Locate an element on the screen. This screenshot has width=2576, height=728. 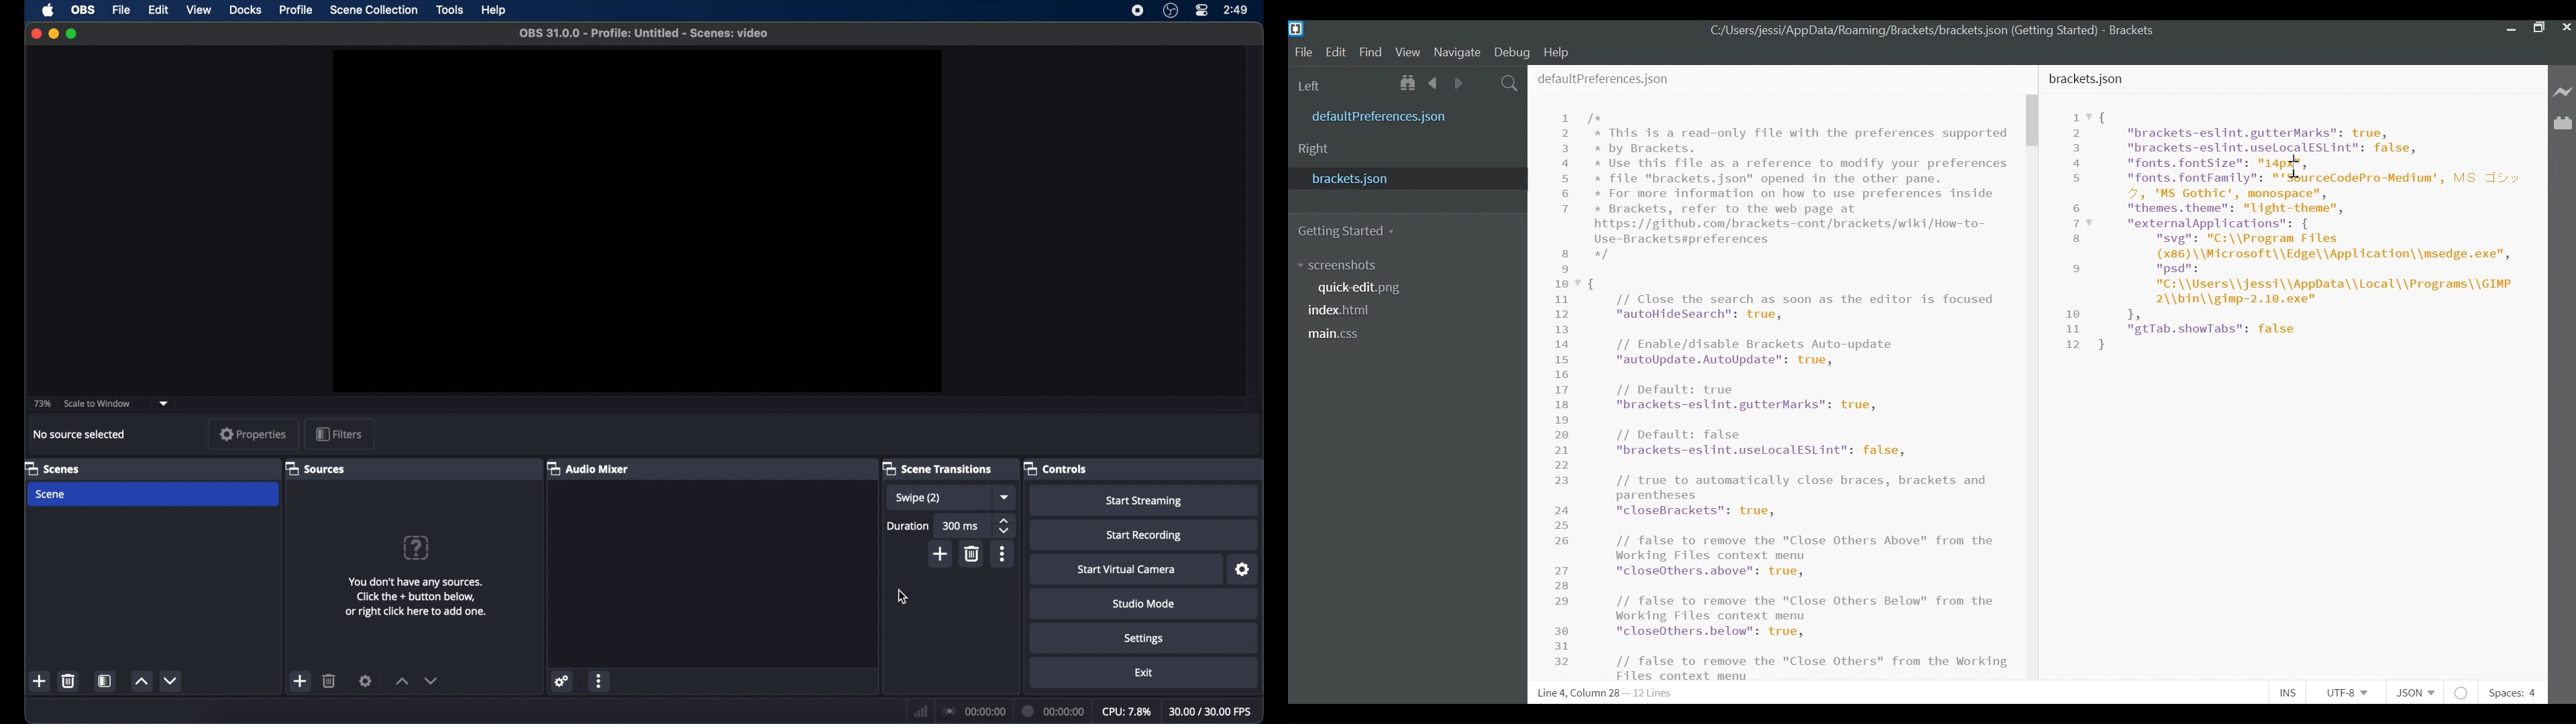
cursor is located at coordinates (902, 597).